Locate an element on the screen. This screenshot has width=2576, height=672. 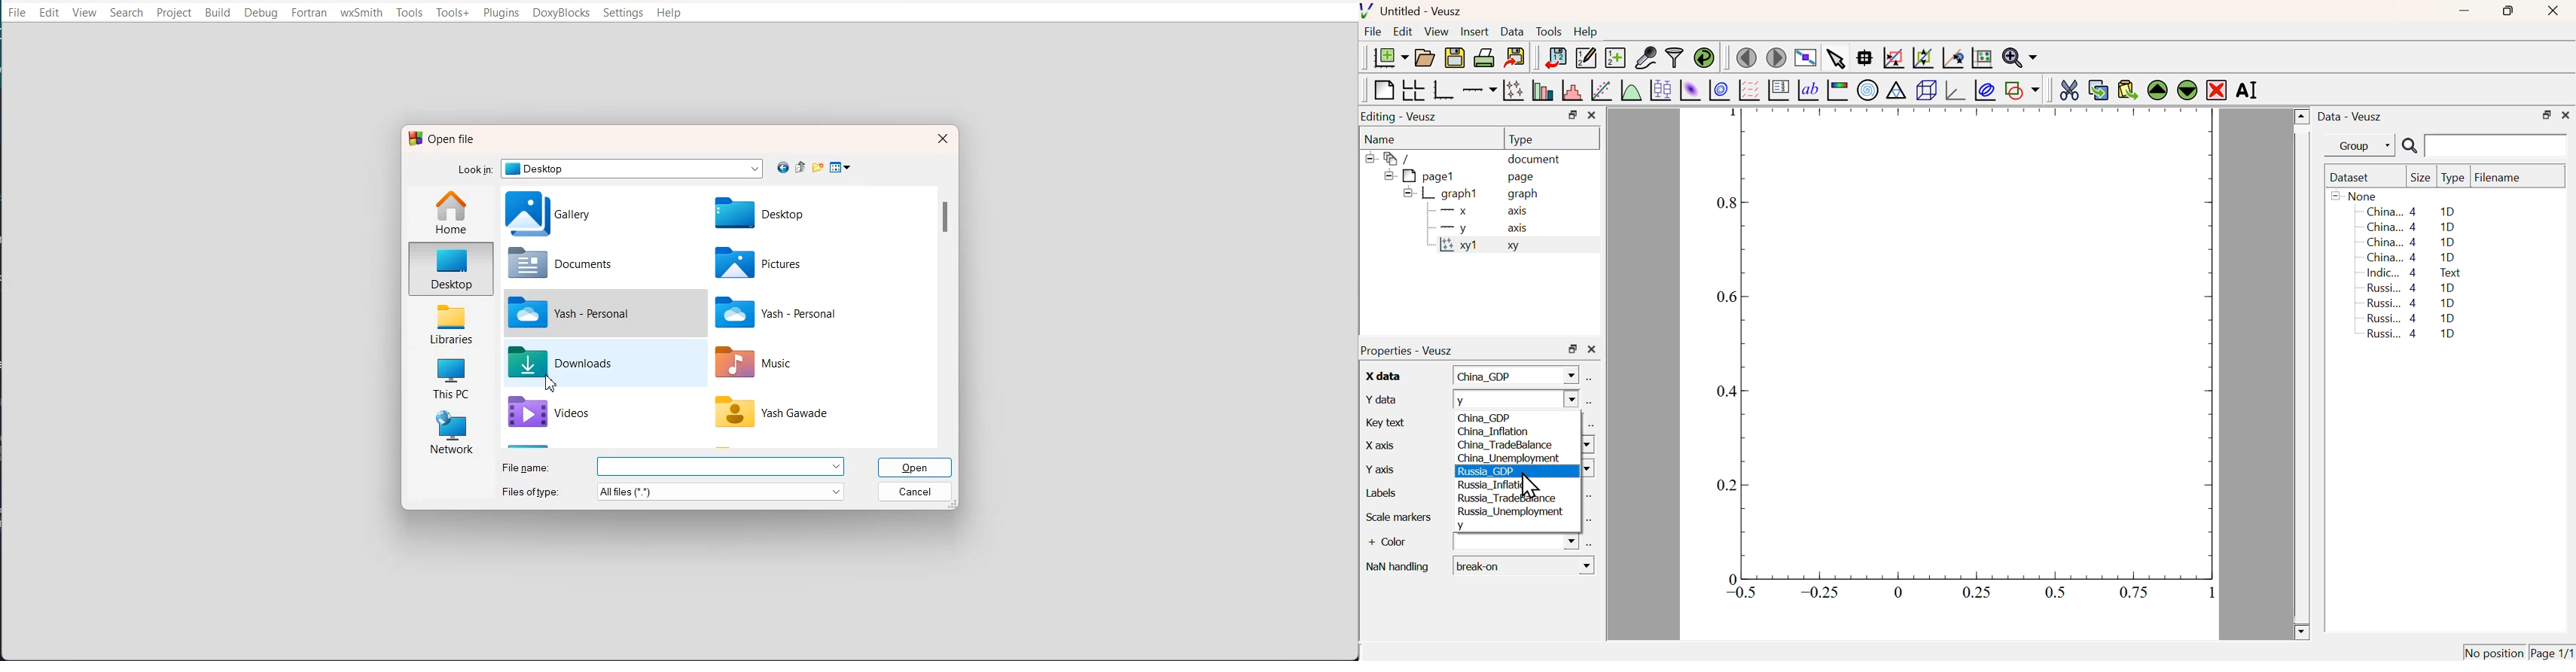
Restore Down is located at coordinates (1572, 115).